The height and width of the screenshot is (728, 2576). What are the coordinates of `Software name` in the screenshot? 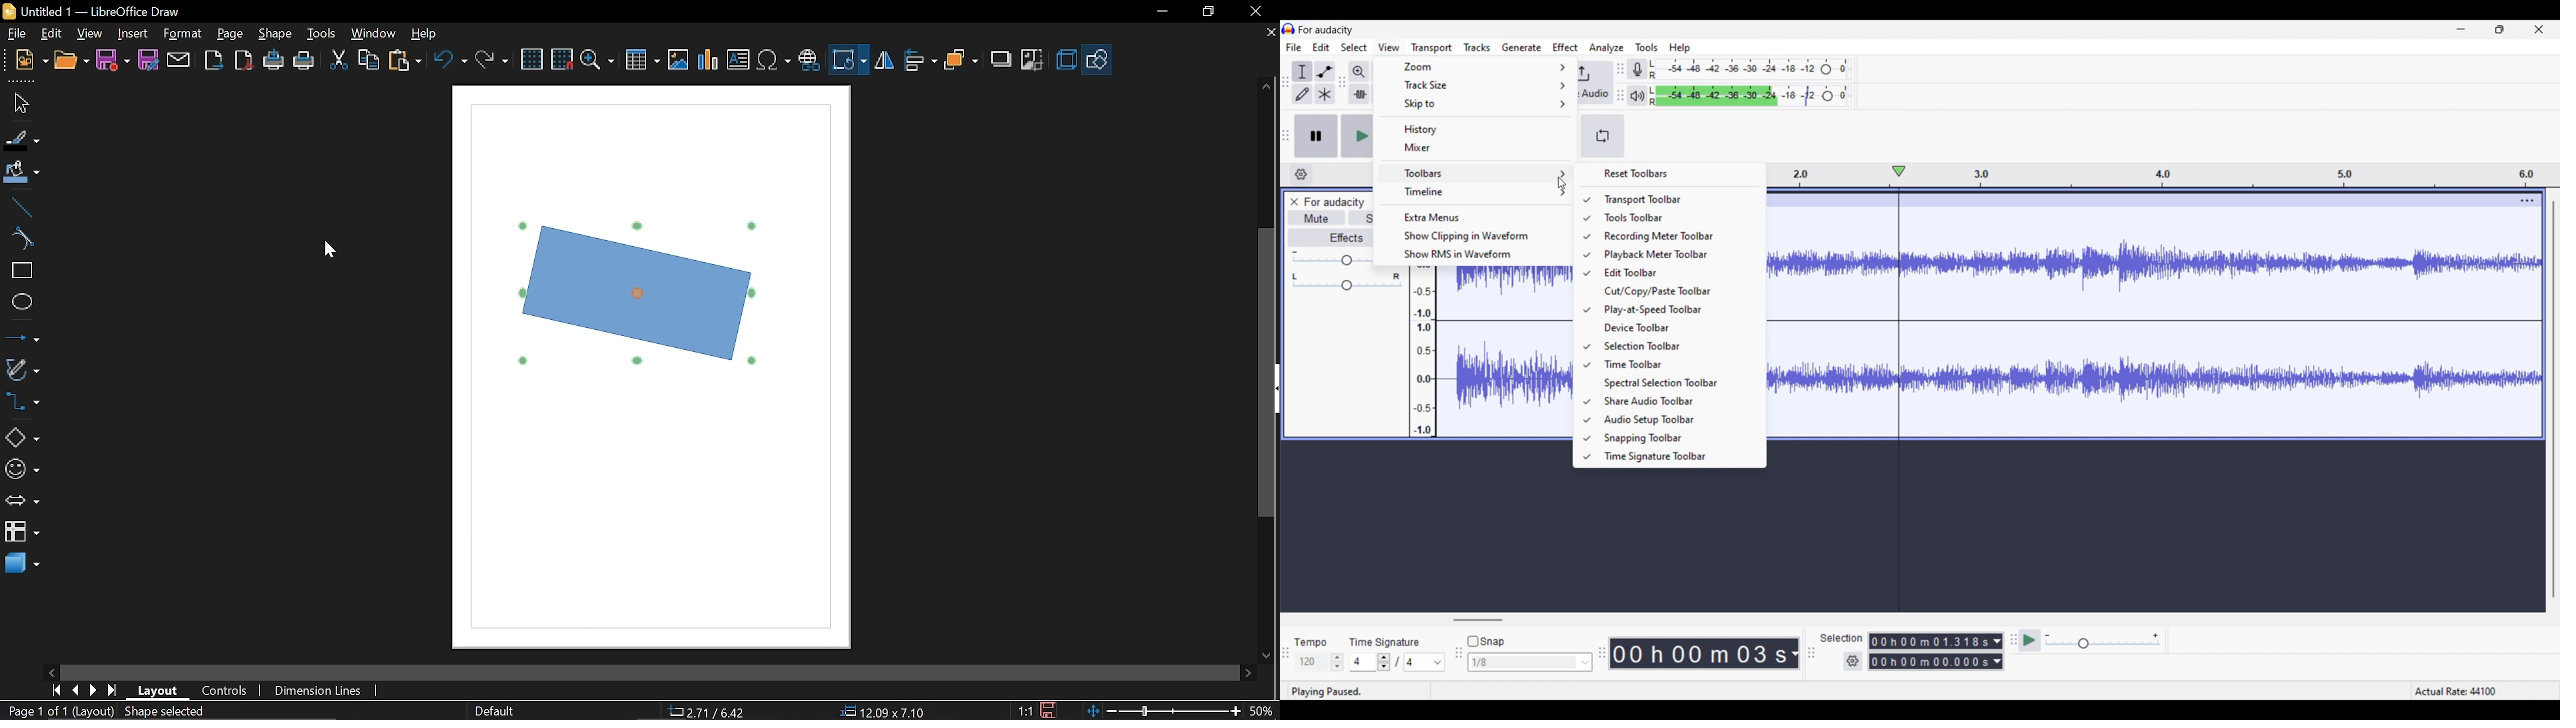 It's located at (1327, 31).